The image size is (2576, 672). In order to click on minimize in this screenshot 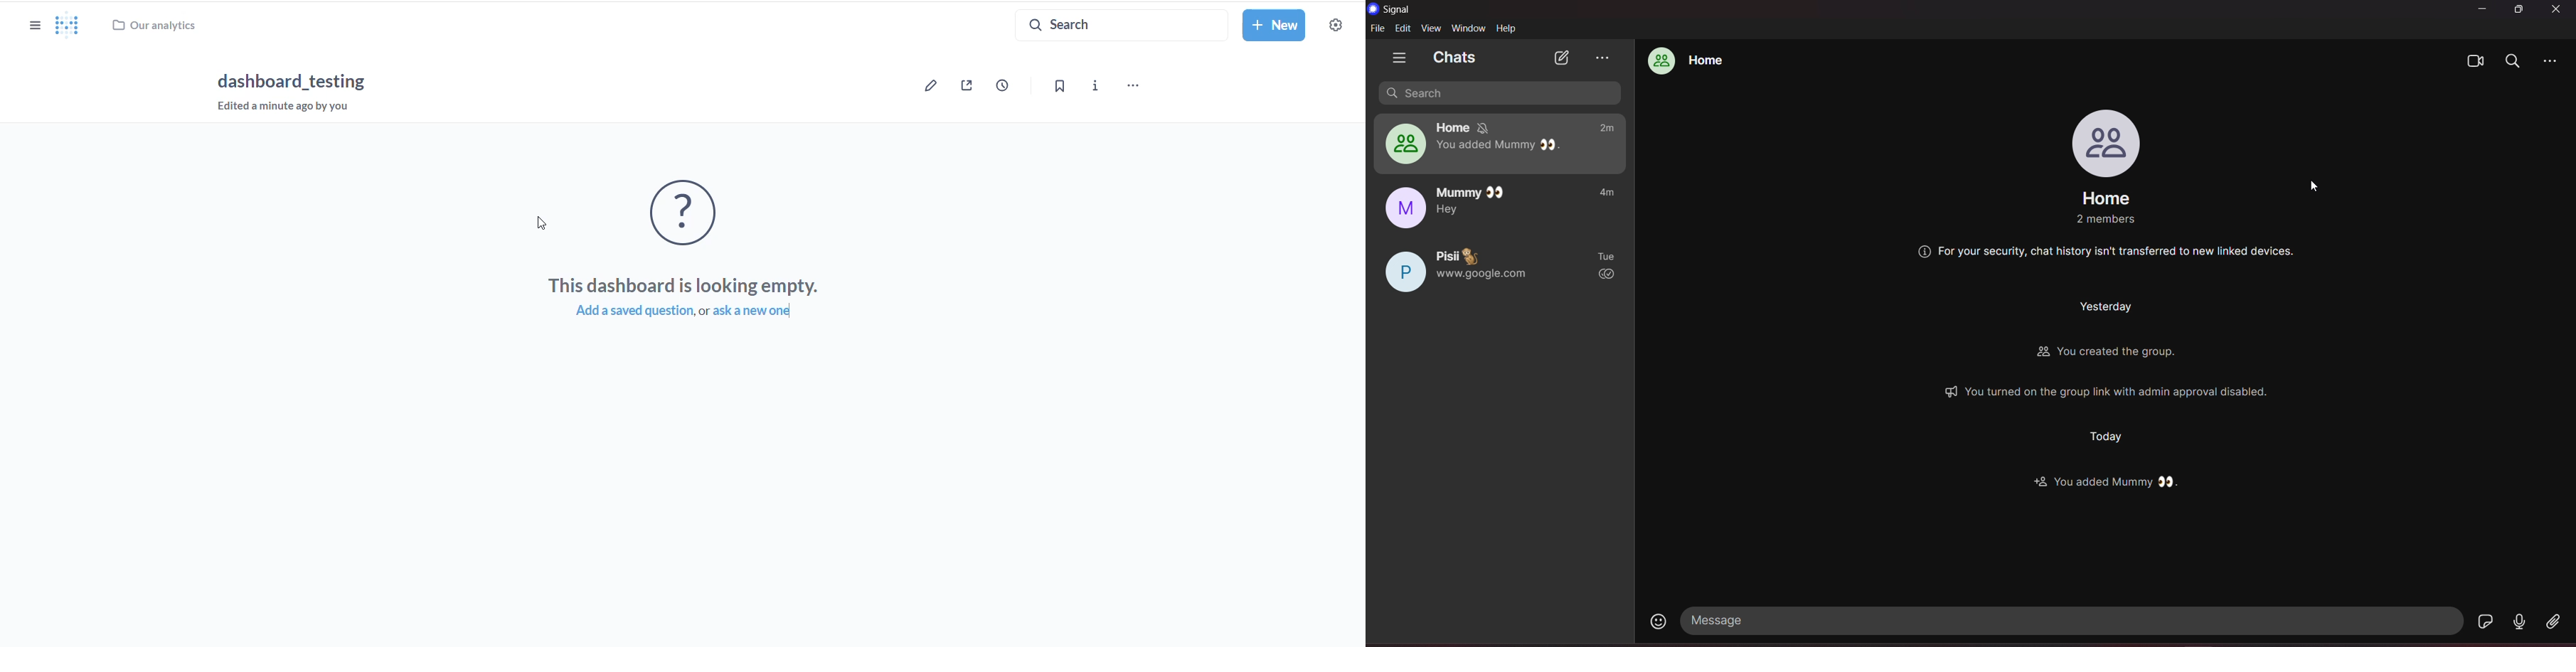, I will do `click(2483, 10)`.